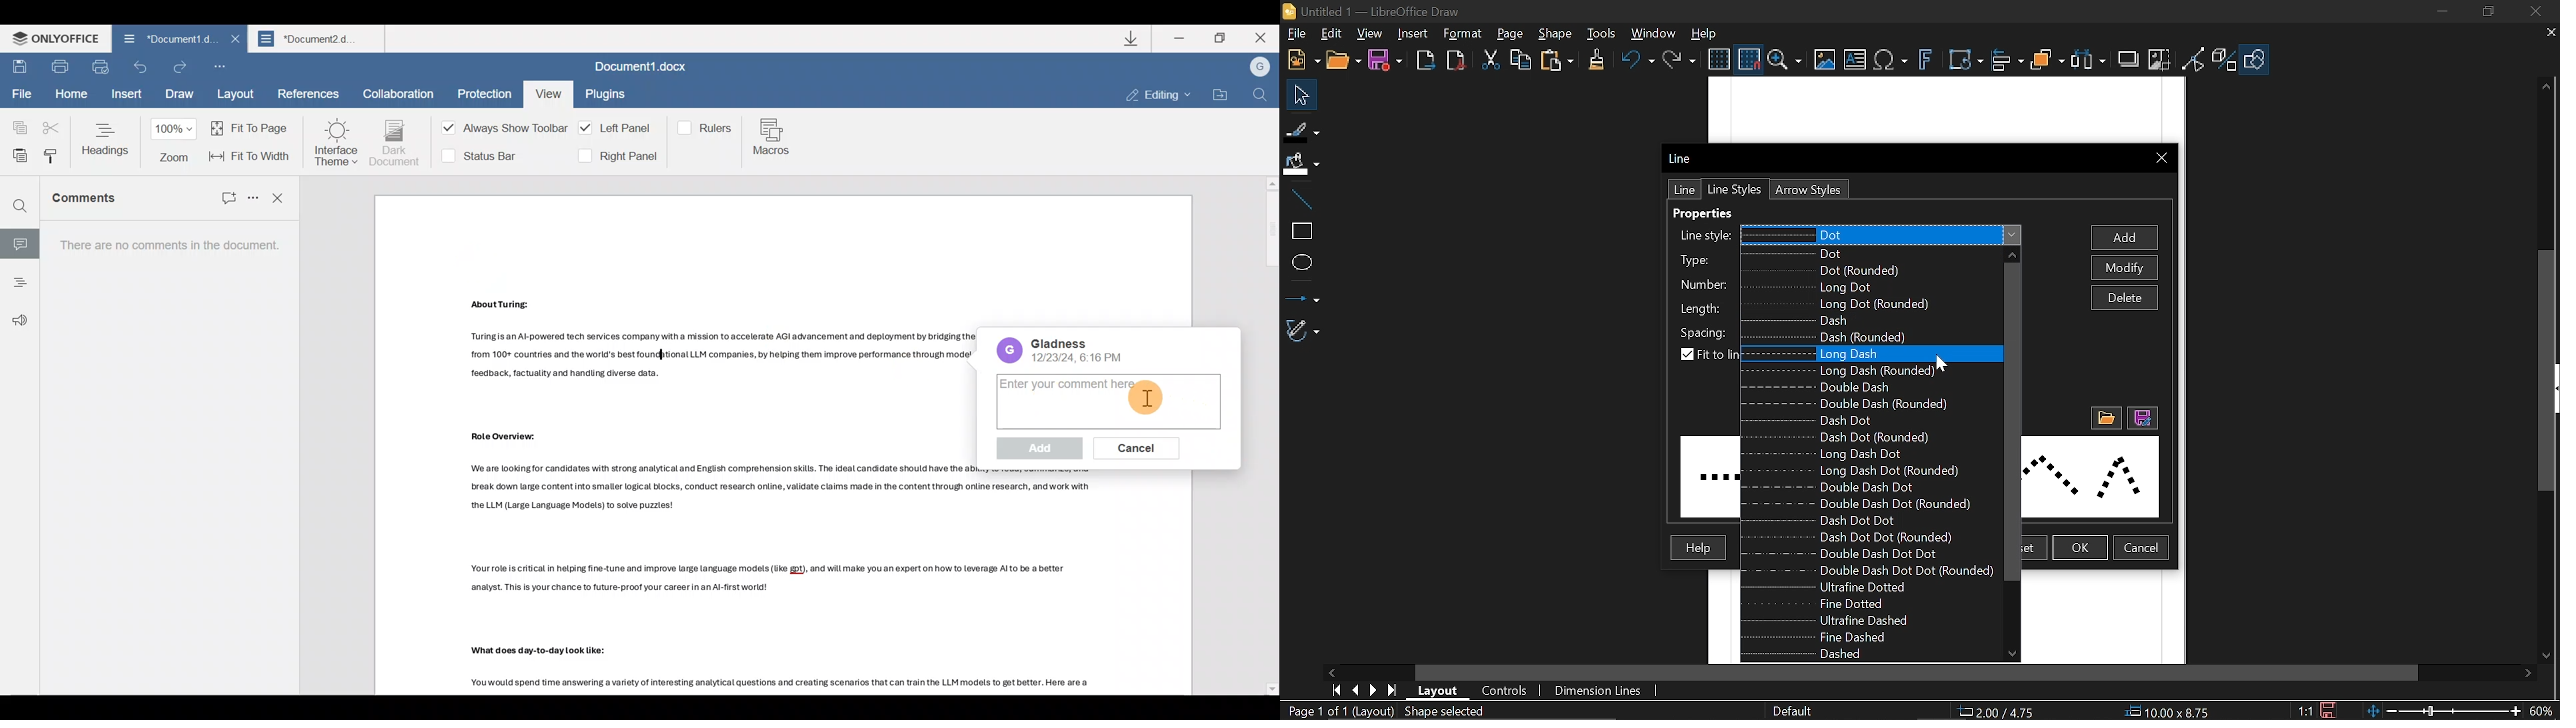 The height and width of the screenshot is (728, 2576). What do you see at coordinates (125, 96) in the screenshot?
I see `Insert` at bounding box center [125, 96].